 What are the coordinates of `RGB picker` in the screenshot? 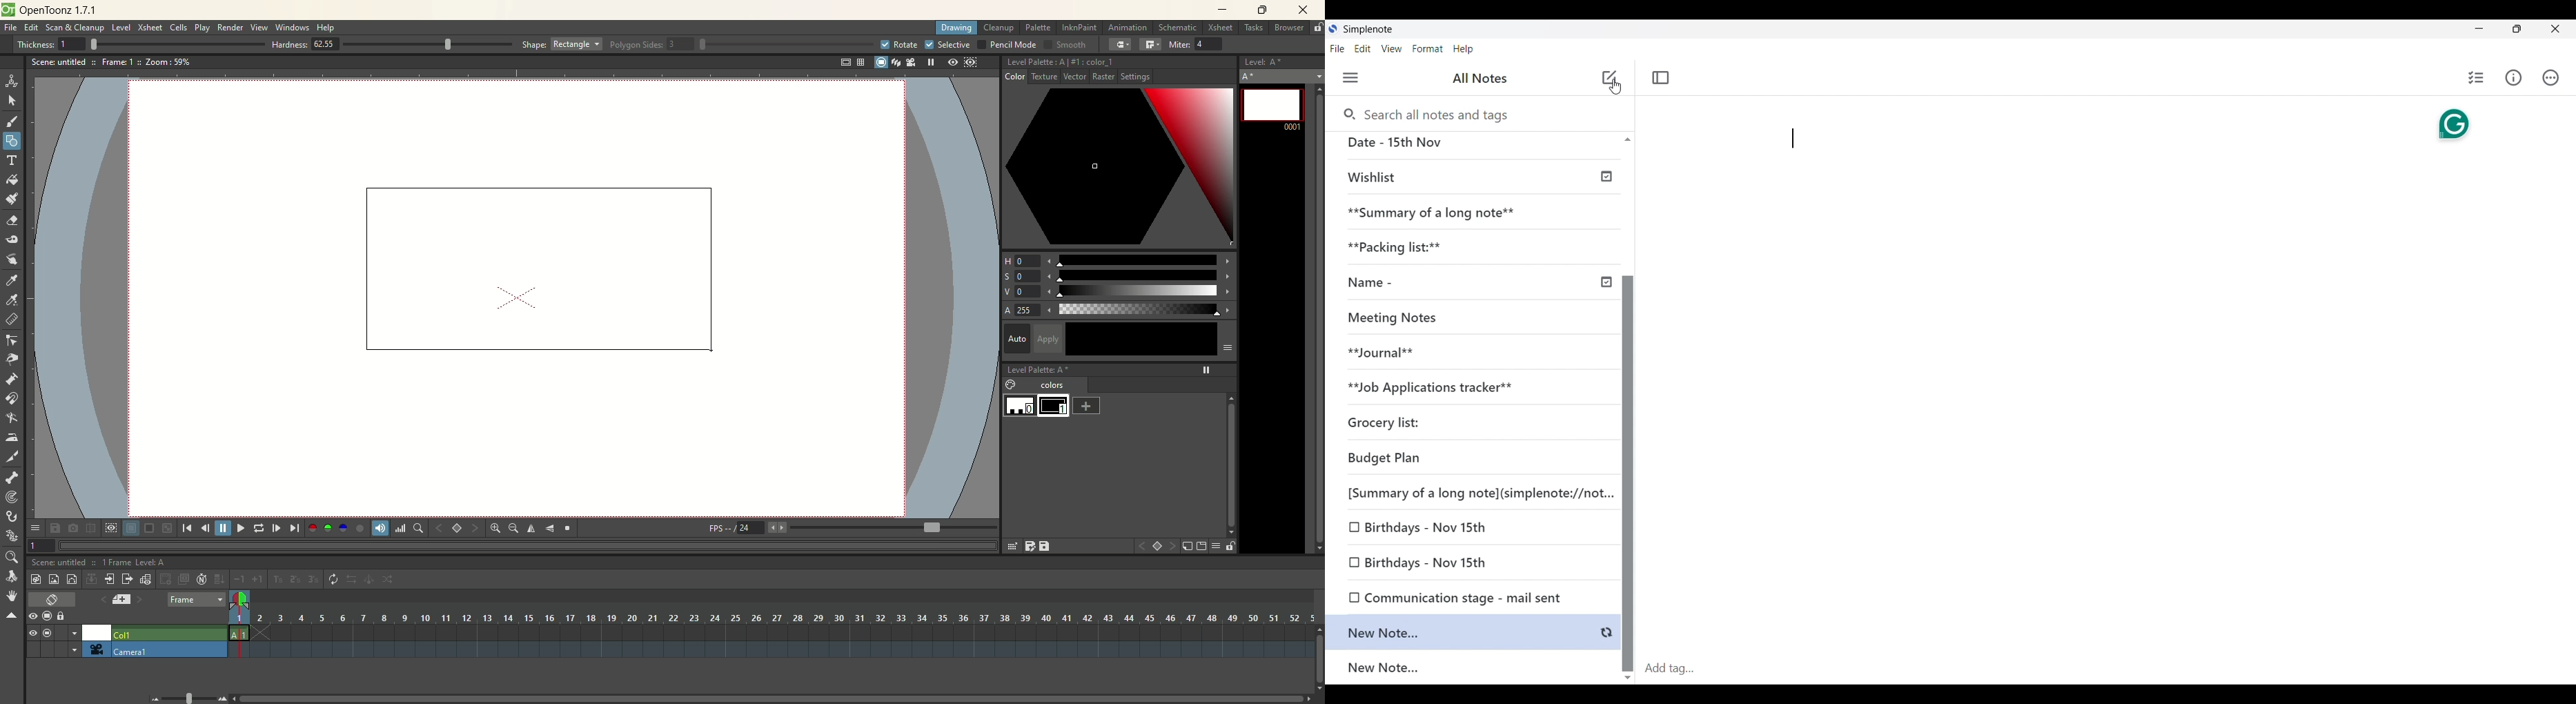 It's located at (13, 300).